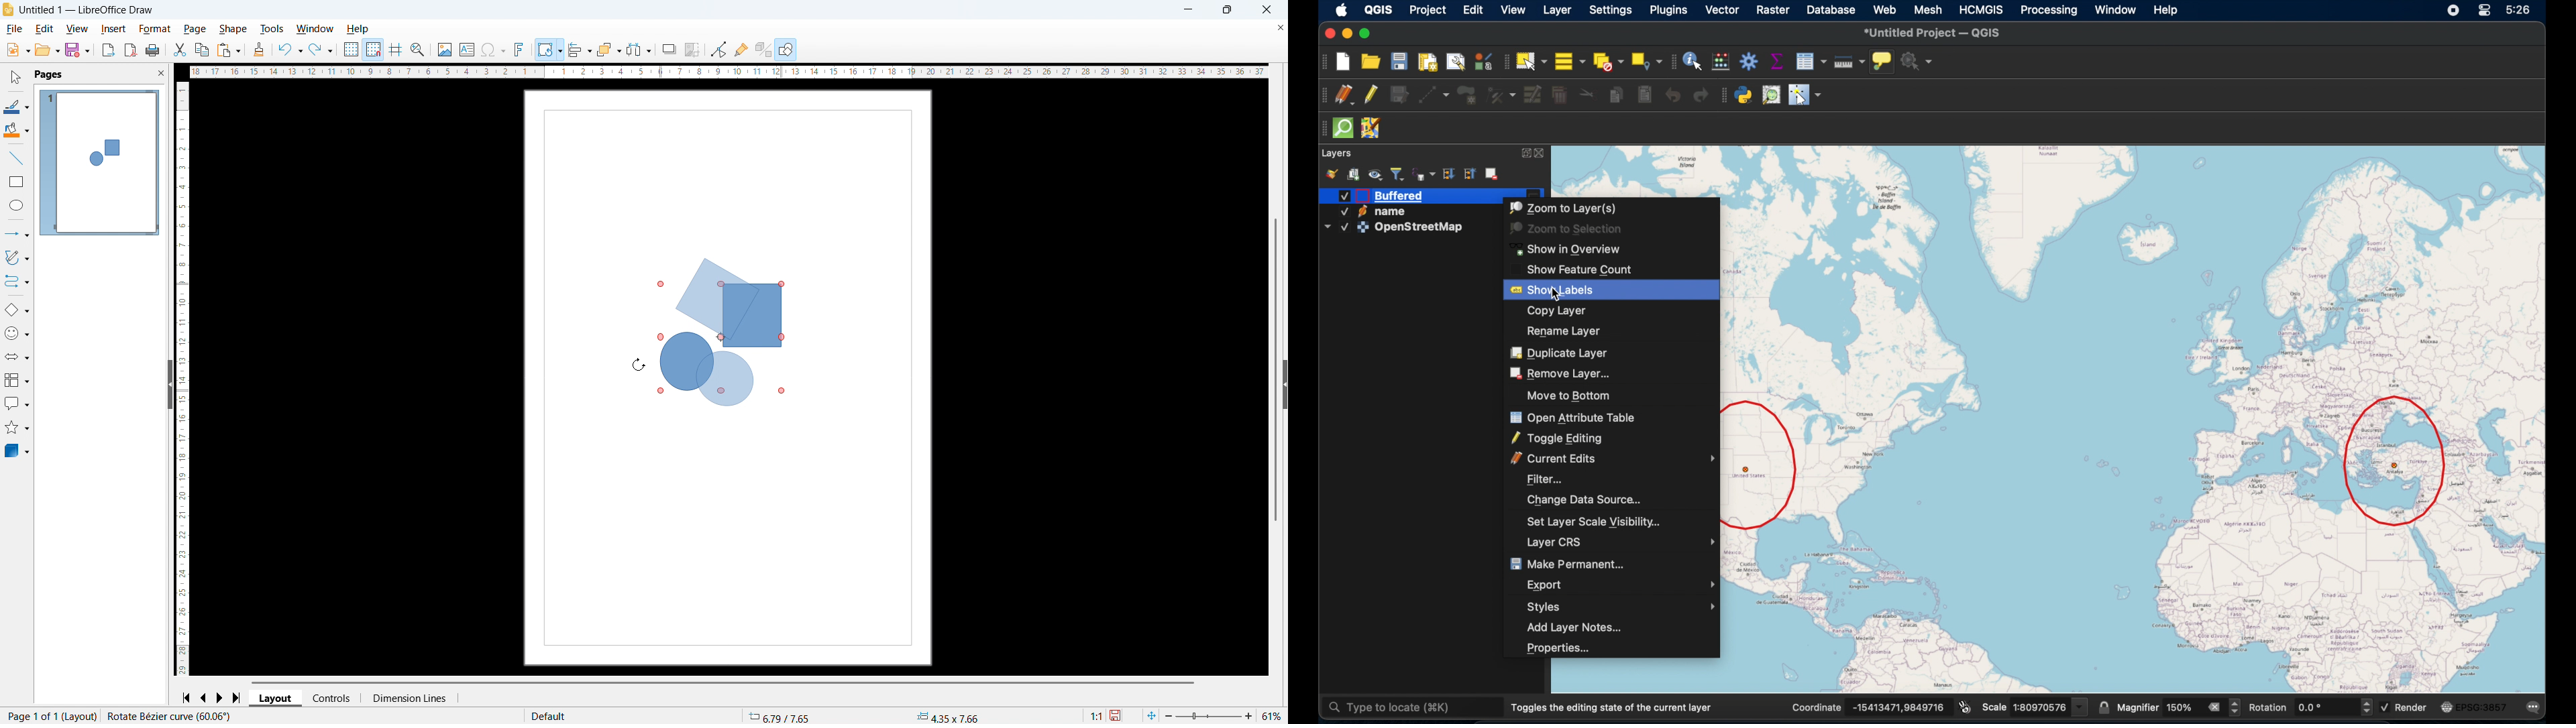 The width and height of the screenshot is (2576, 728). Describe the element at coordinates (87, 10) in the screenshot. I see `Document title ` at that location.